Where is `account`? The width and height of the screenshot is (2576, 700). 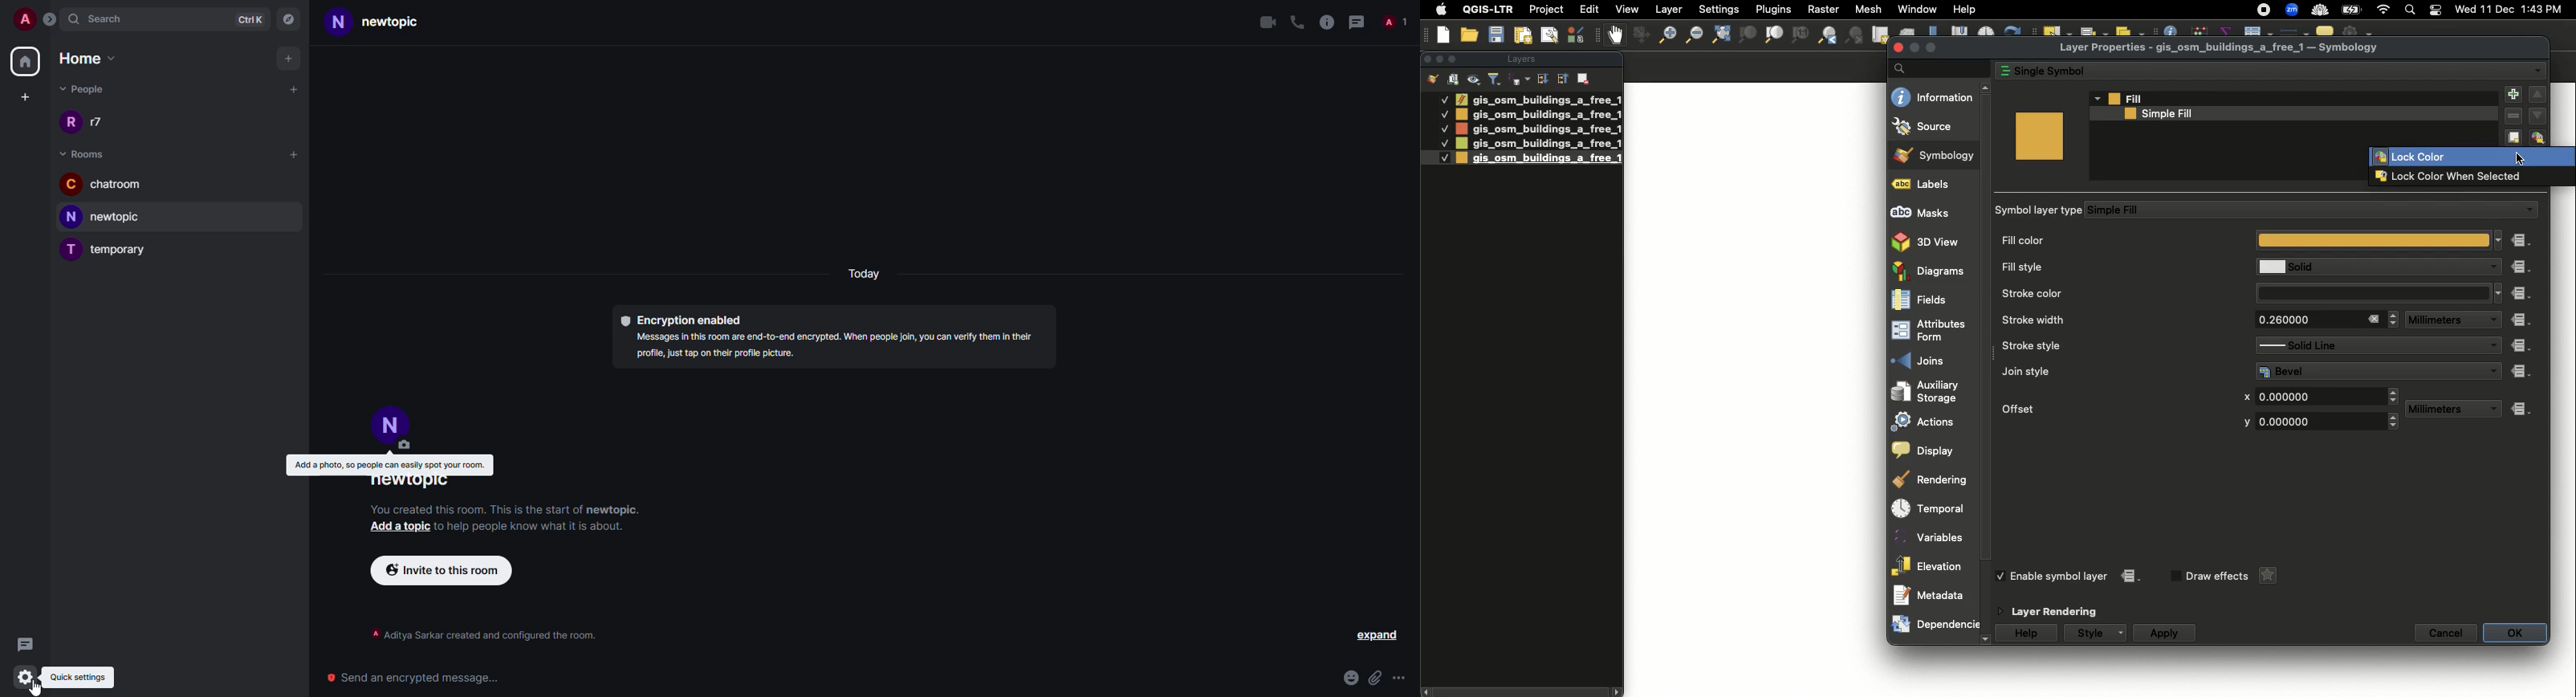
account is located at coordinates (23, 20).